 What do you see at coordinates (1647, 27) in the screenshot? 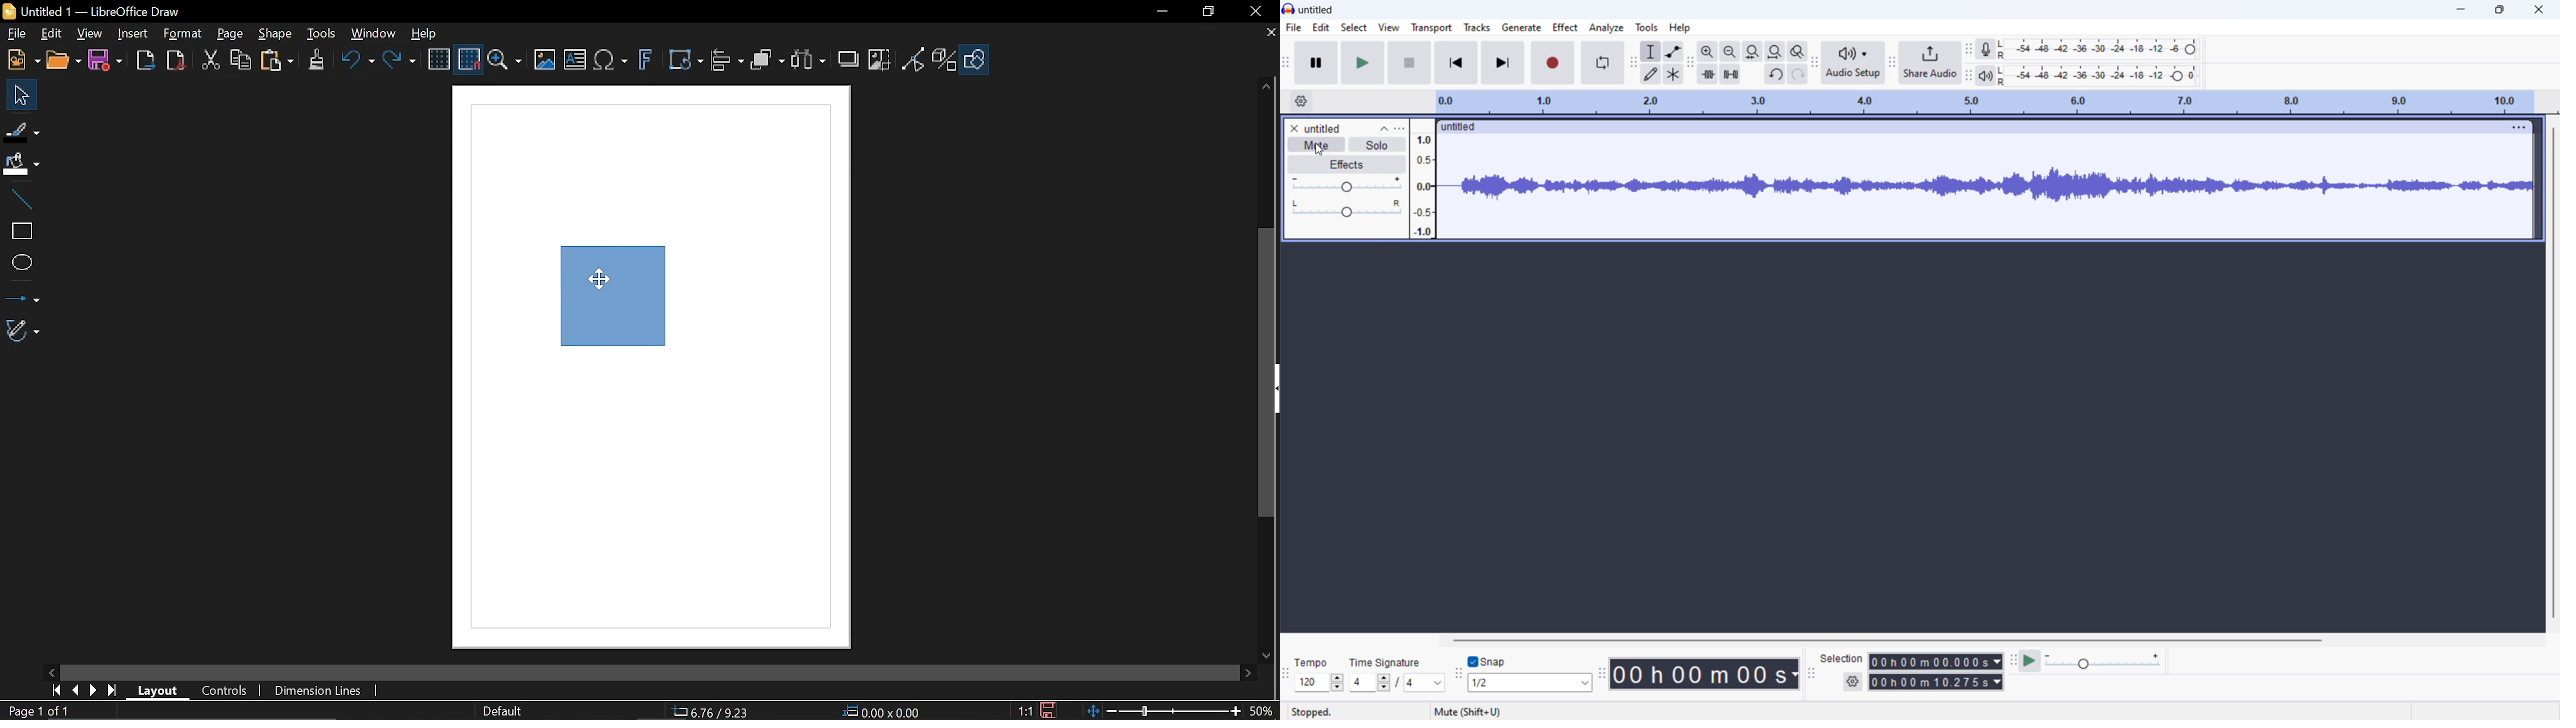
I see `tools` at bounding box center [1647, 27].